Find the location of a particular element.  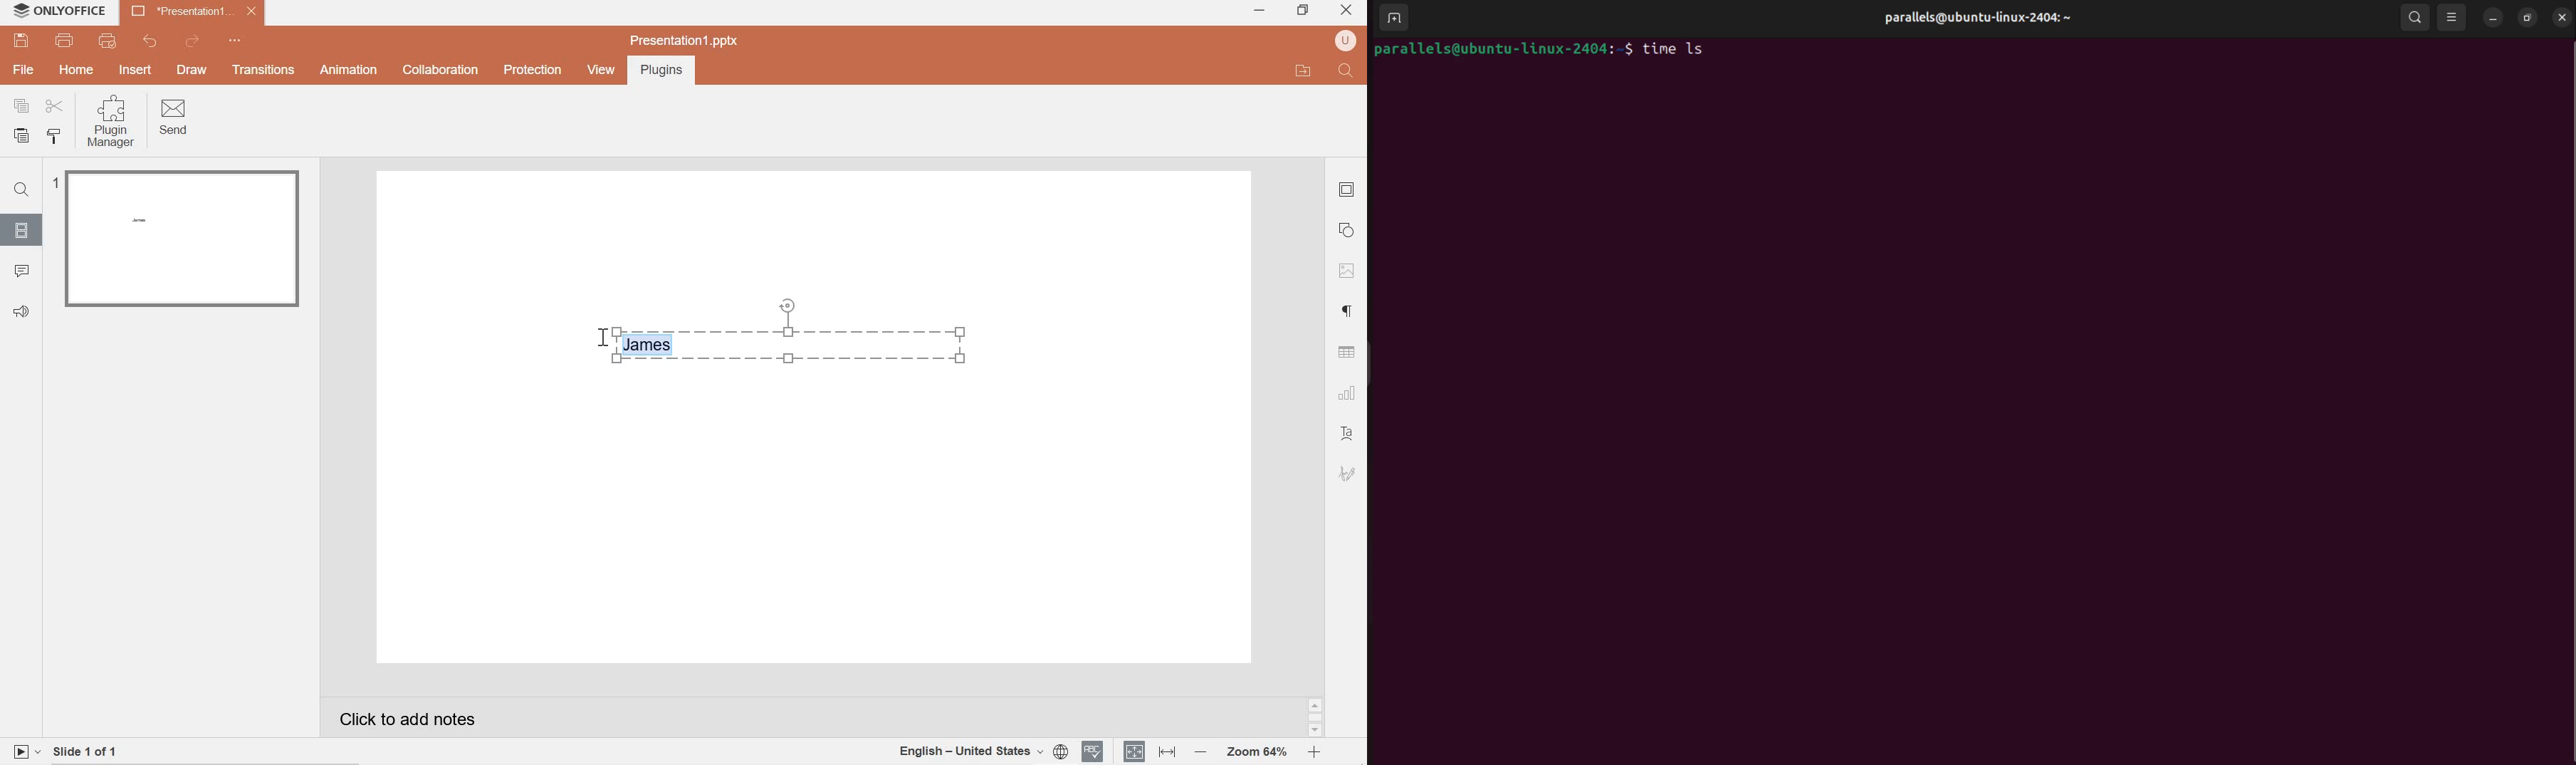

signature is located at coordinates (1348, 474).